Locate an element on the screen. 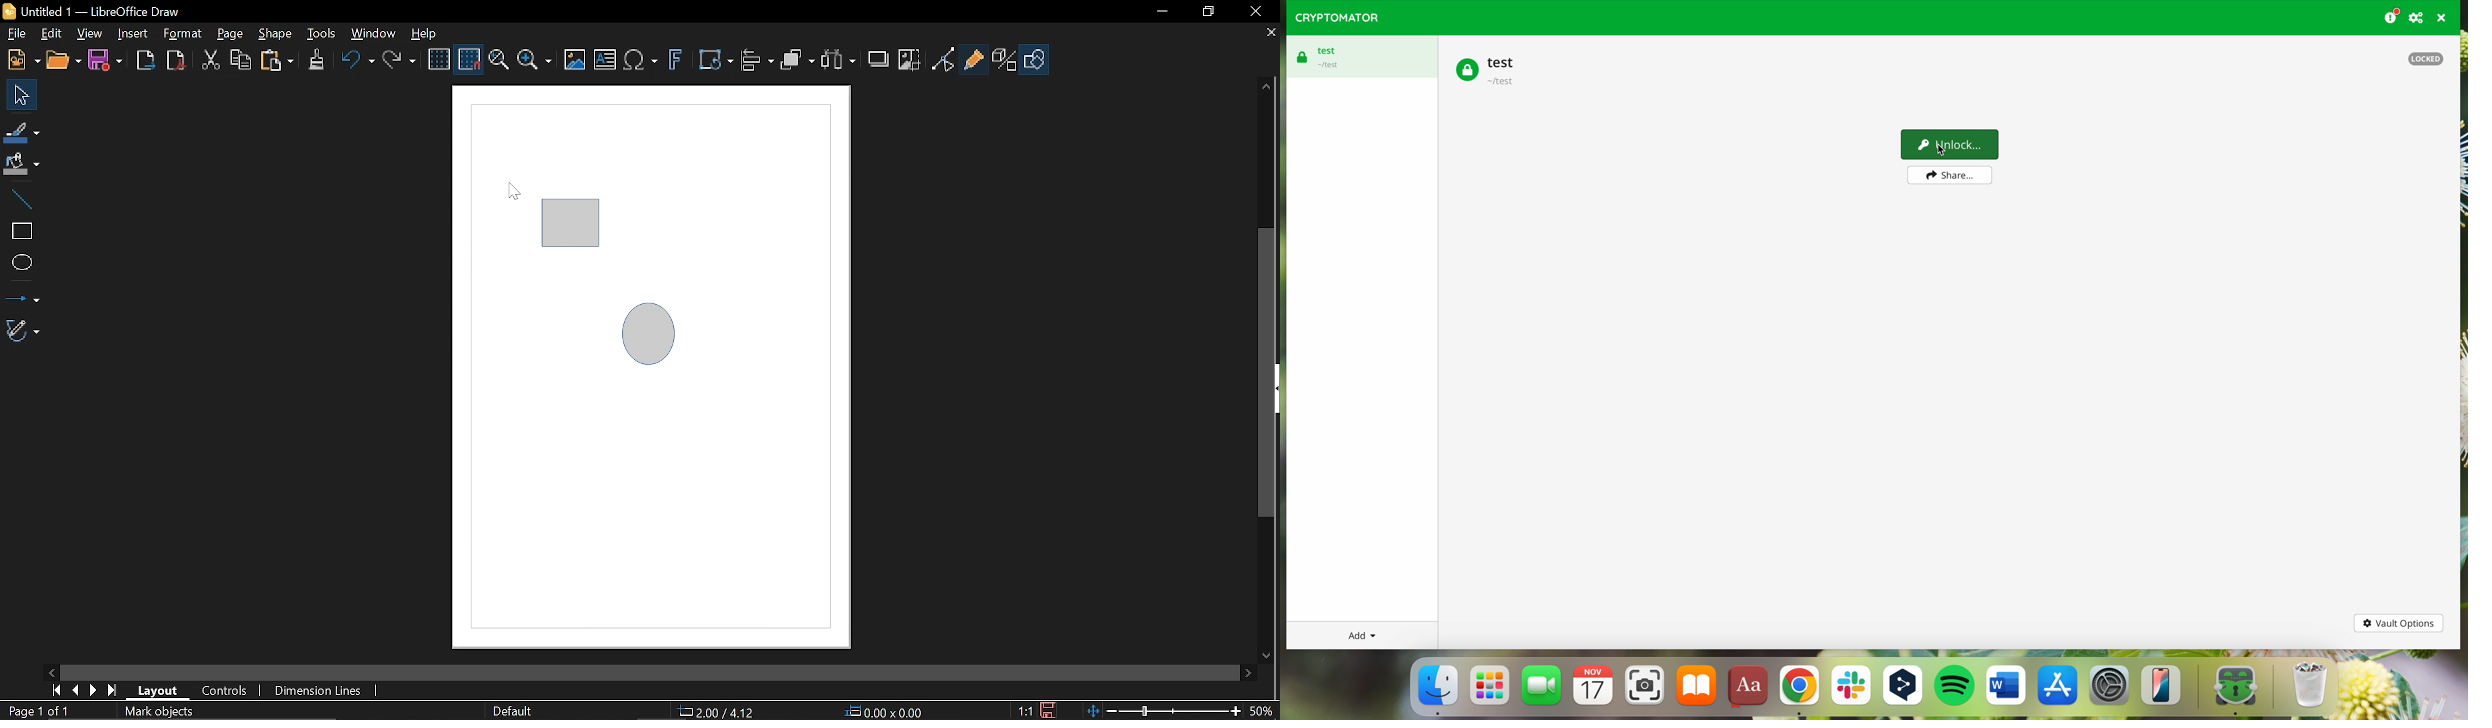 This screenshot has width=2492, height=728. Insert image is located at coordinates (574, 60).